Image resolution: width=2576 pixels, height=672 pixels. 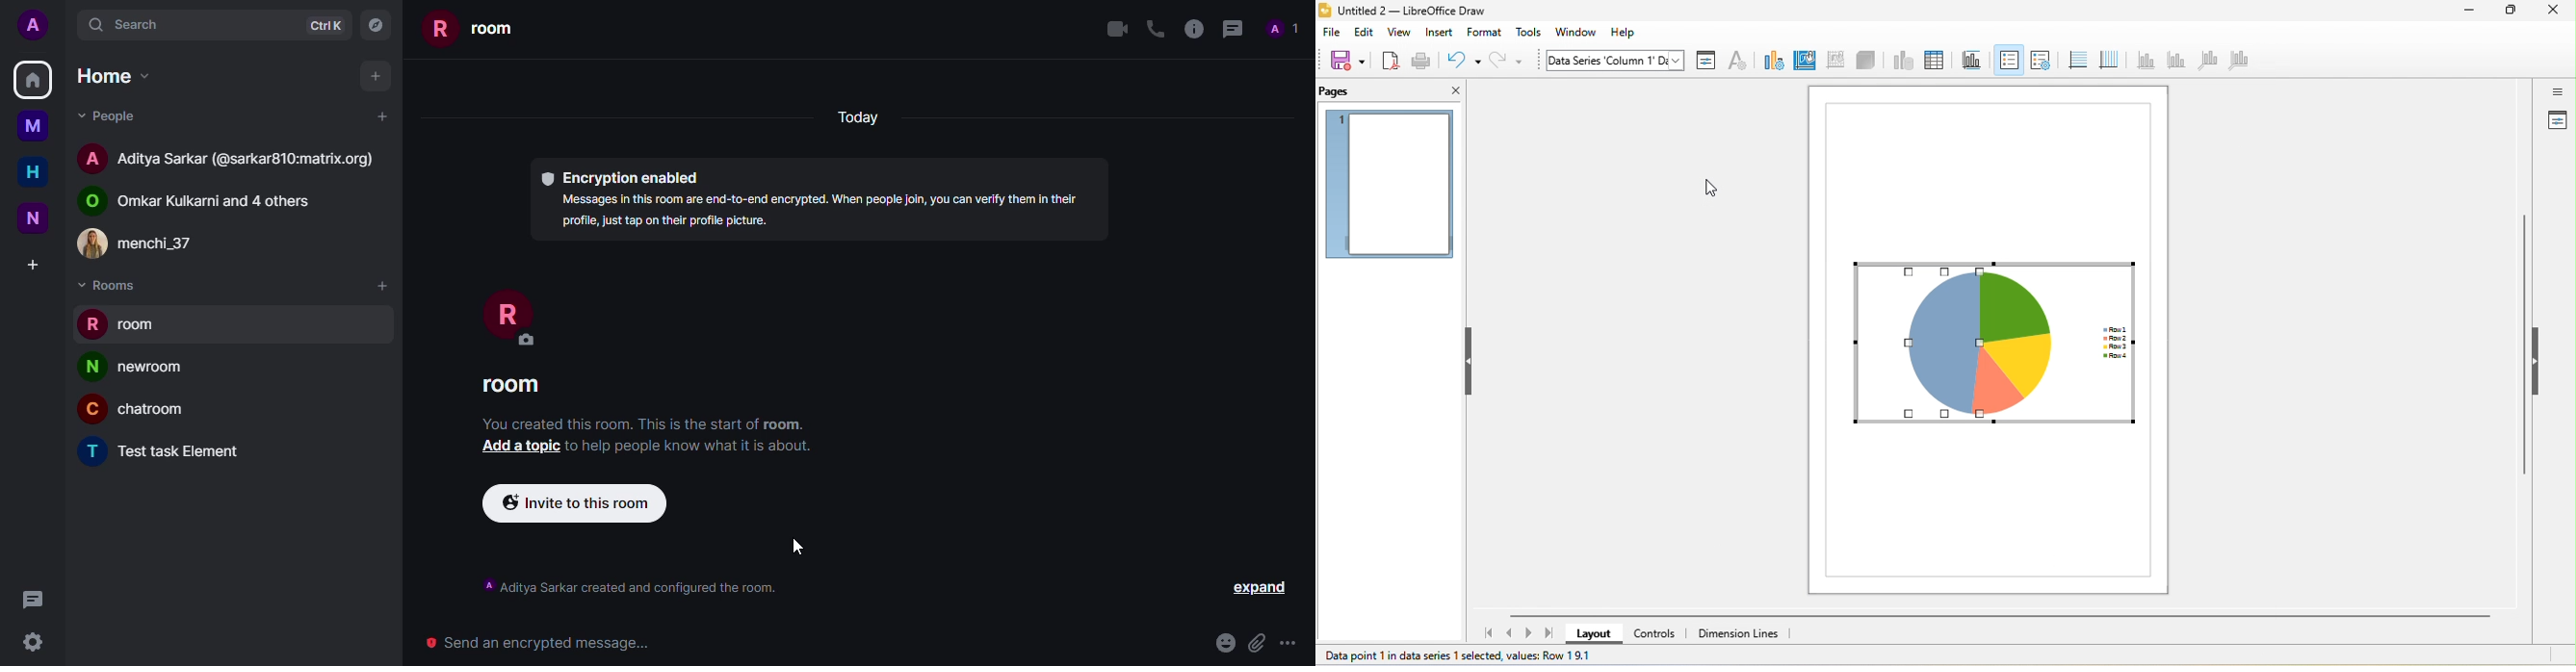 What do you see at coordinates (34, 126) in the screenshot?
I see `myspace` at bounding box center [34, 126].